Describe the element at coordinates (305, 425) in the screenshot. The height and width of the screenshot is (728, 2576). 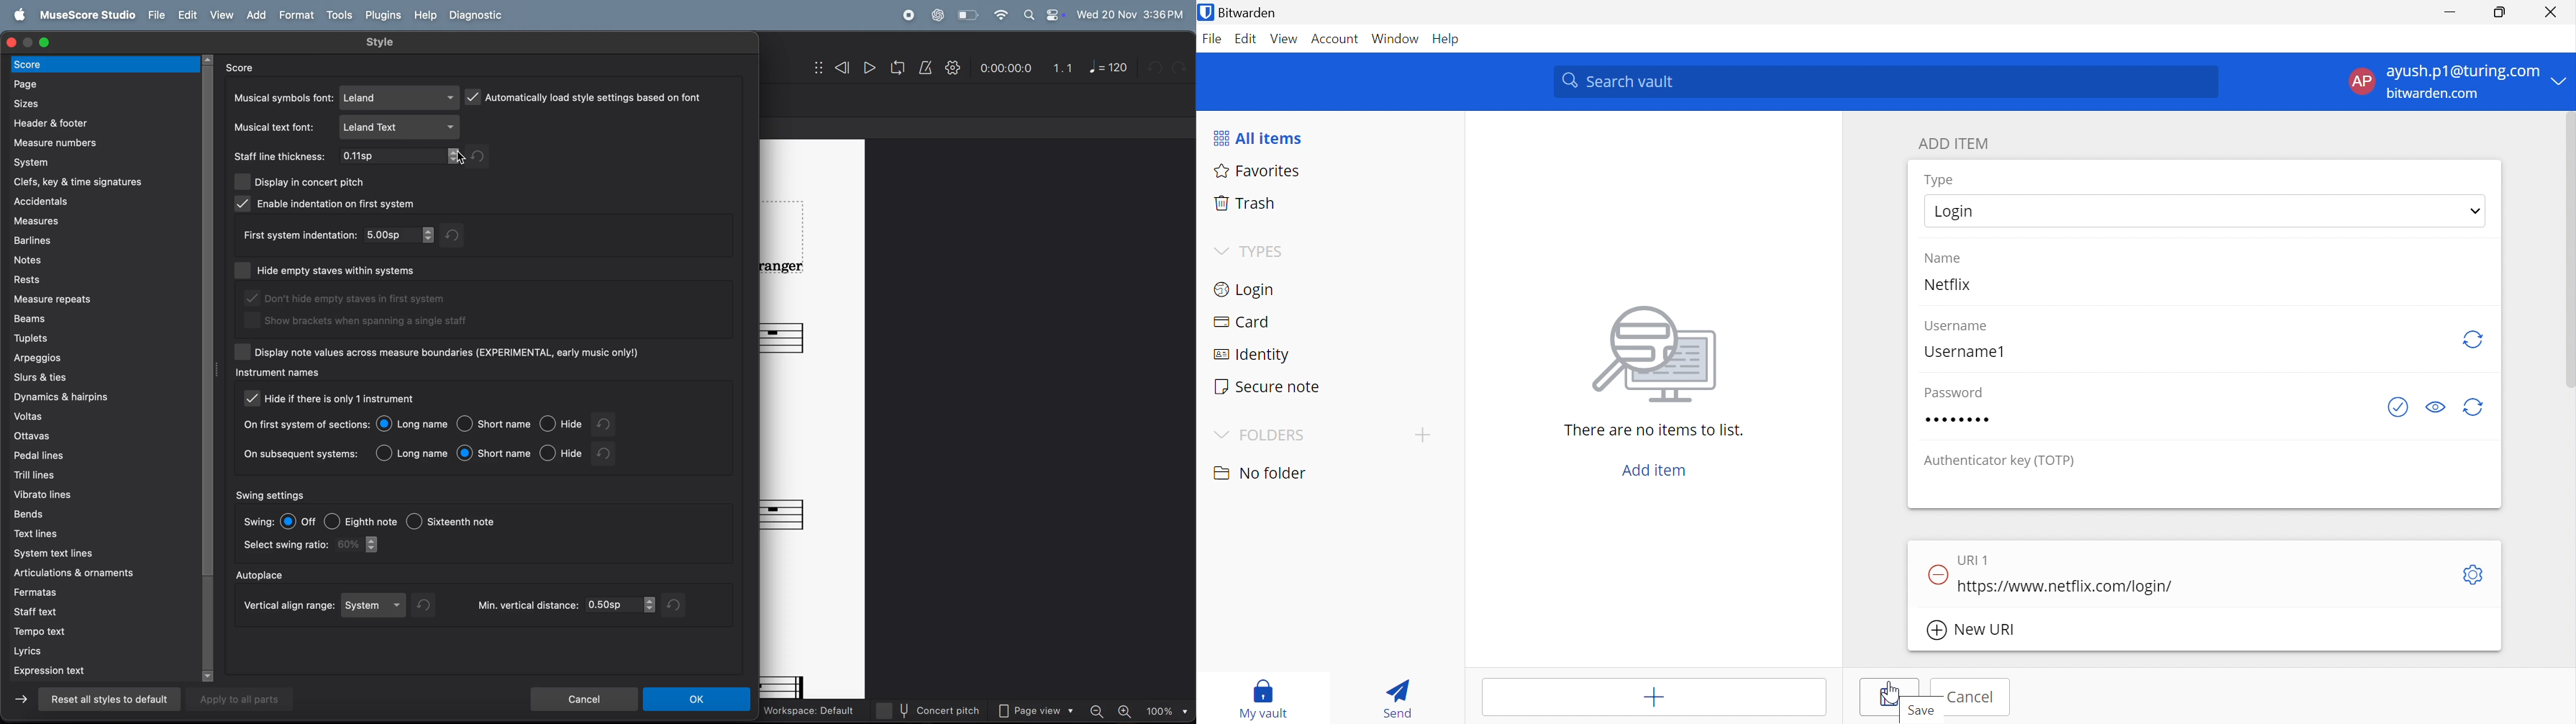
I see `on first system of actions` at that location.